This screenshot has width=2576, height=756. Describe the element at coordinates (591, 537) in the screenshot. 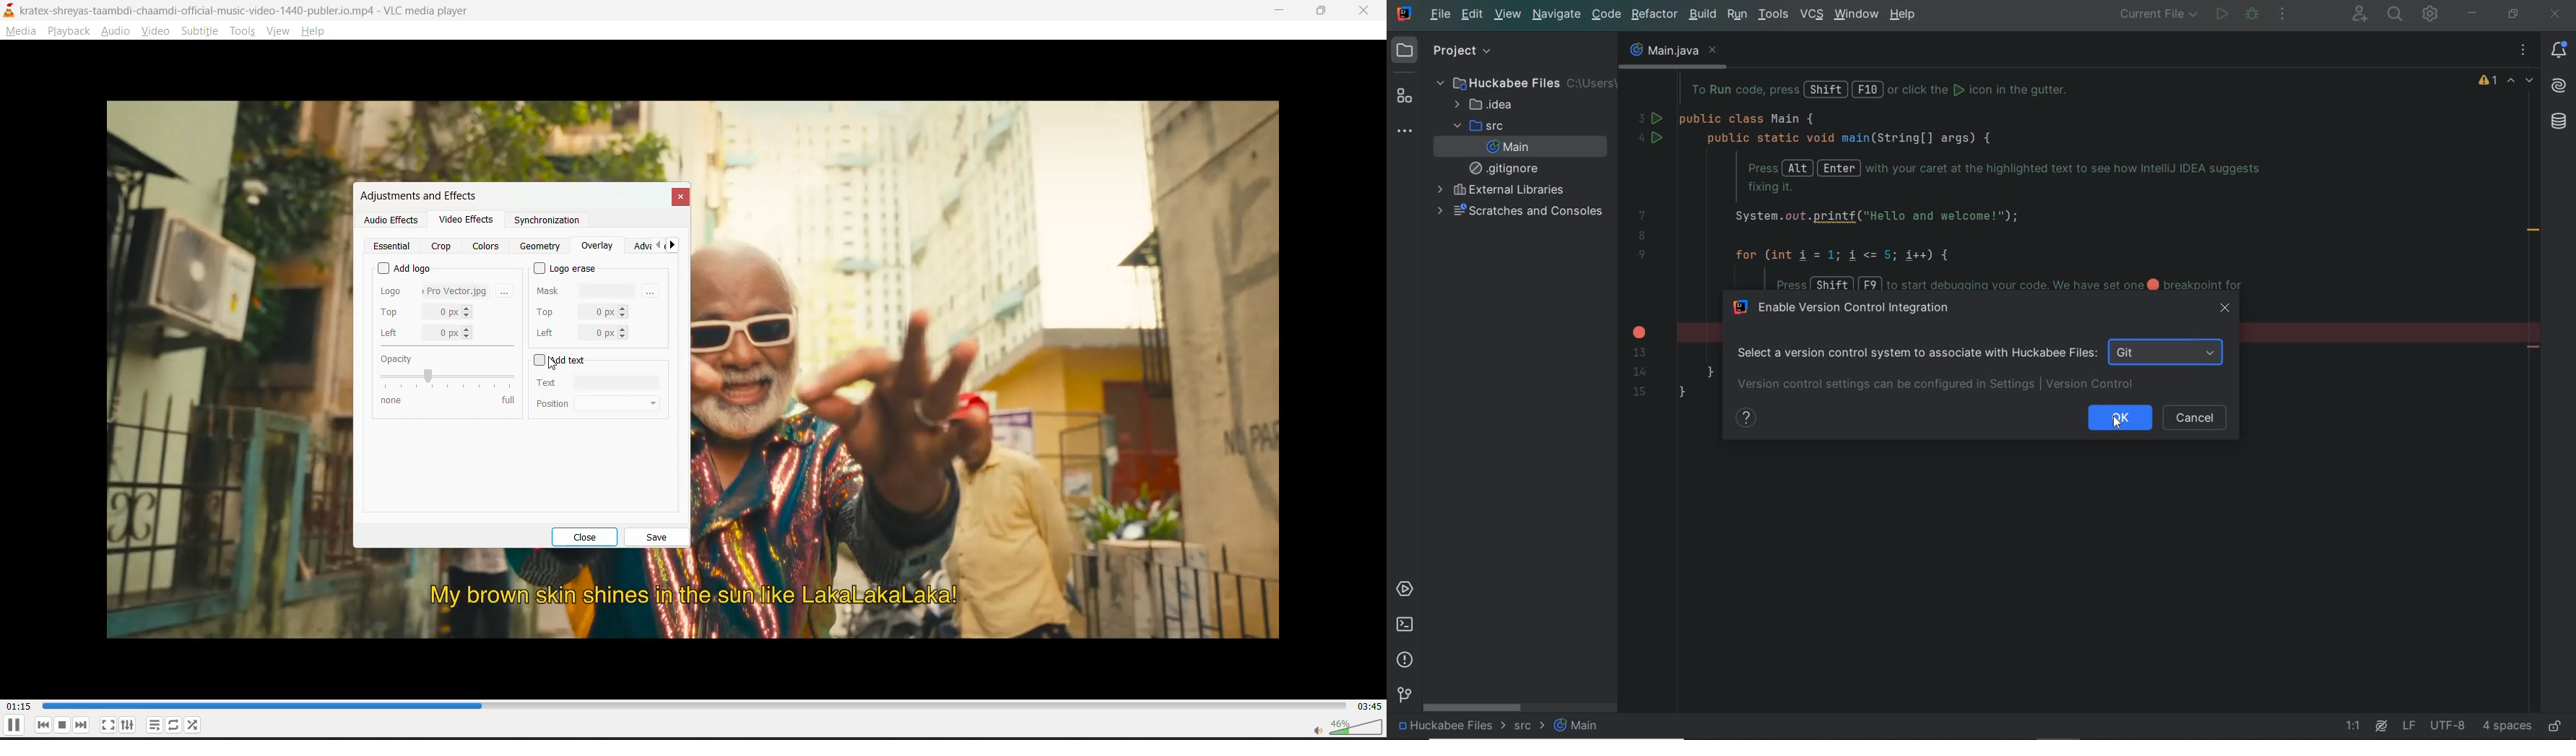

I see `close` at that location.